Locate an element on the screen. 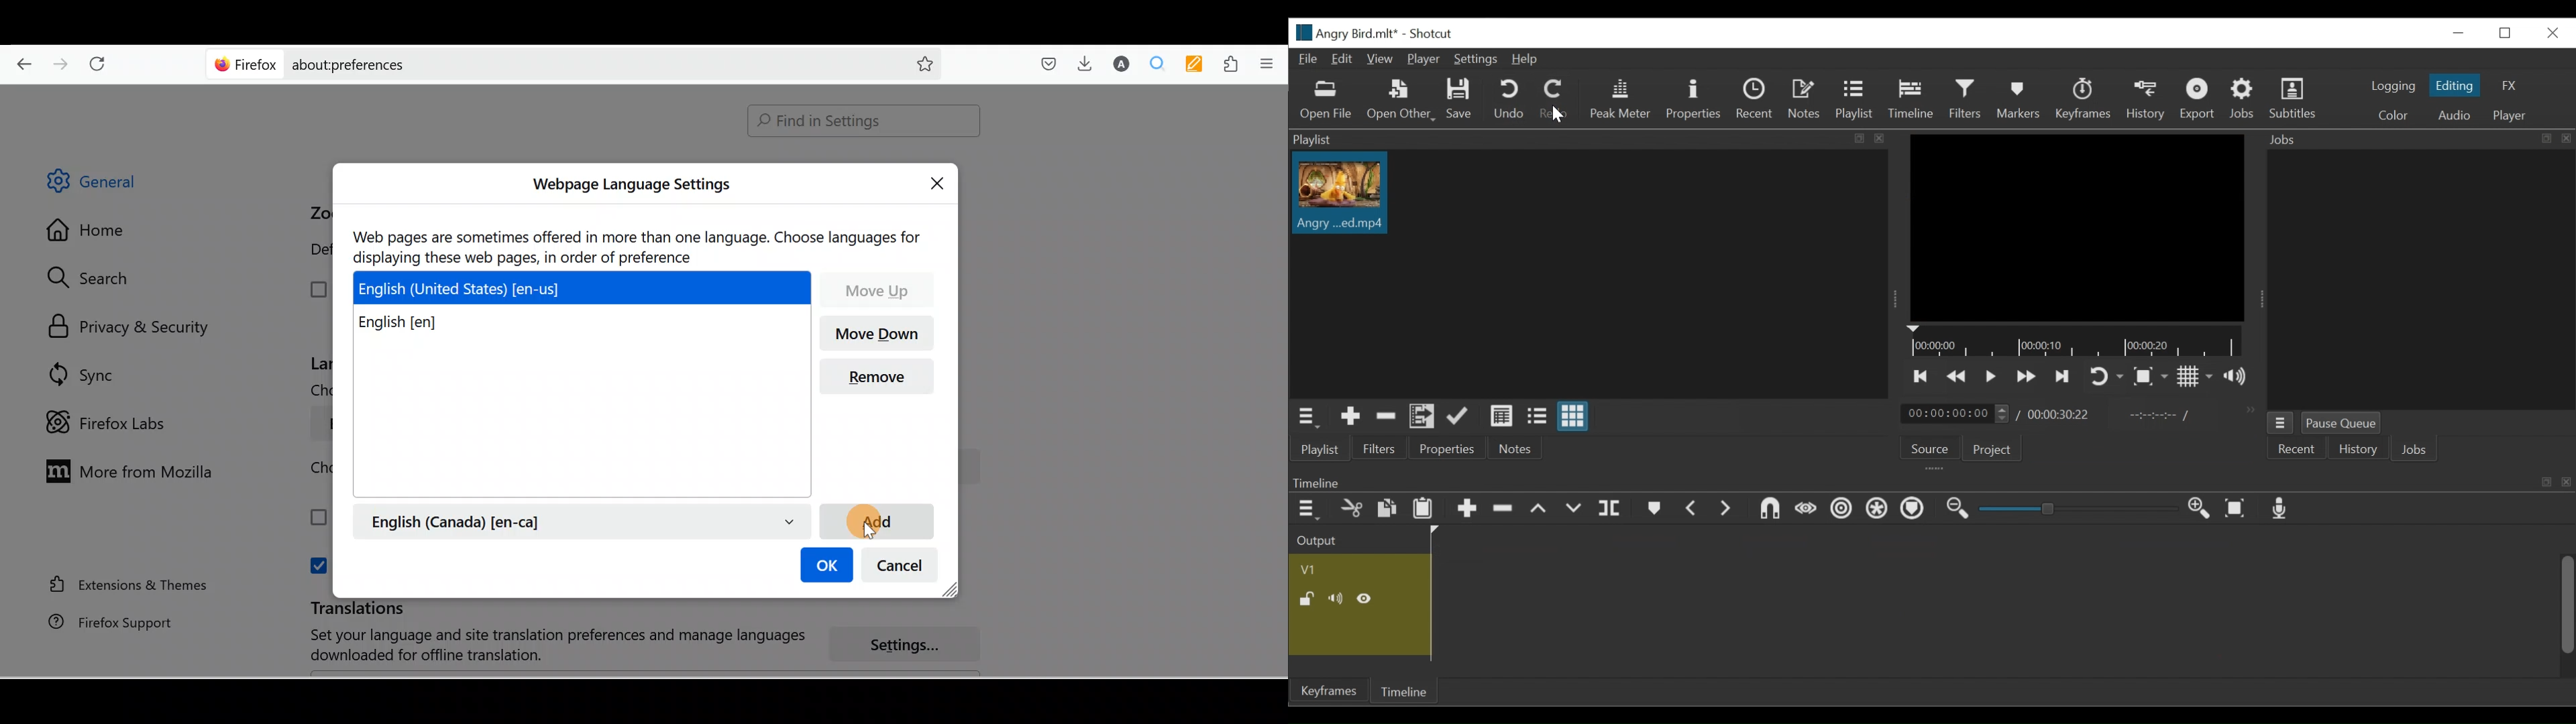 The width and height of the screenshot is (2576, 728). Properties is located at coordinates (1444, 447).